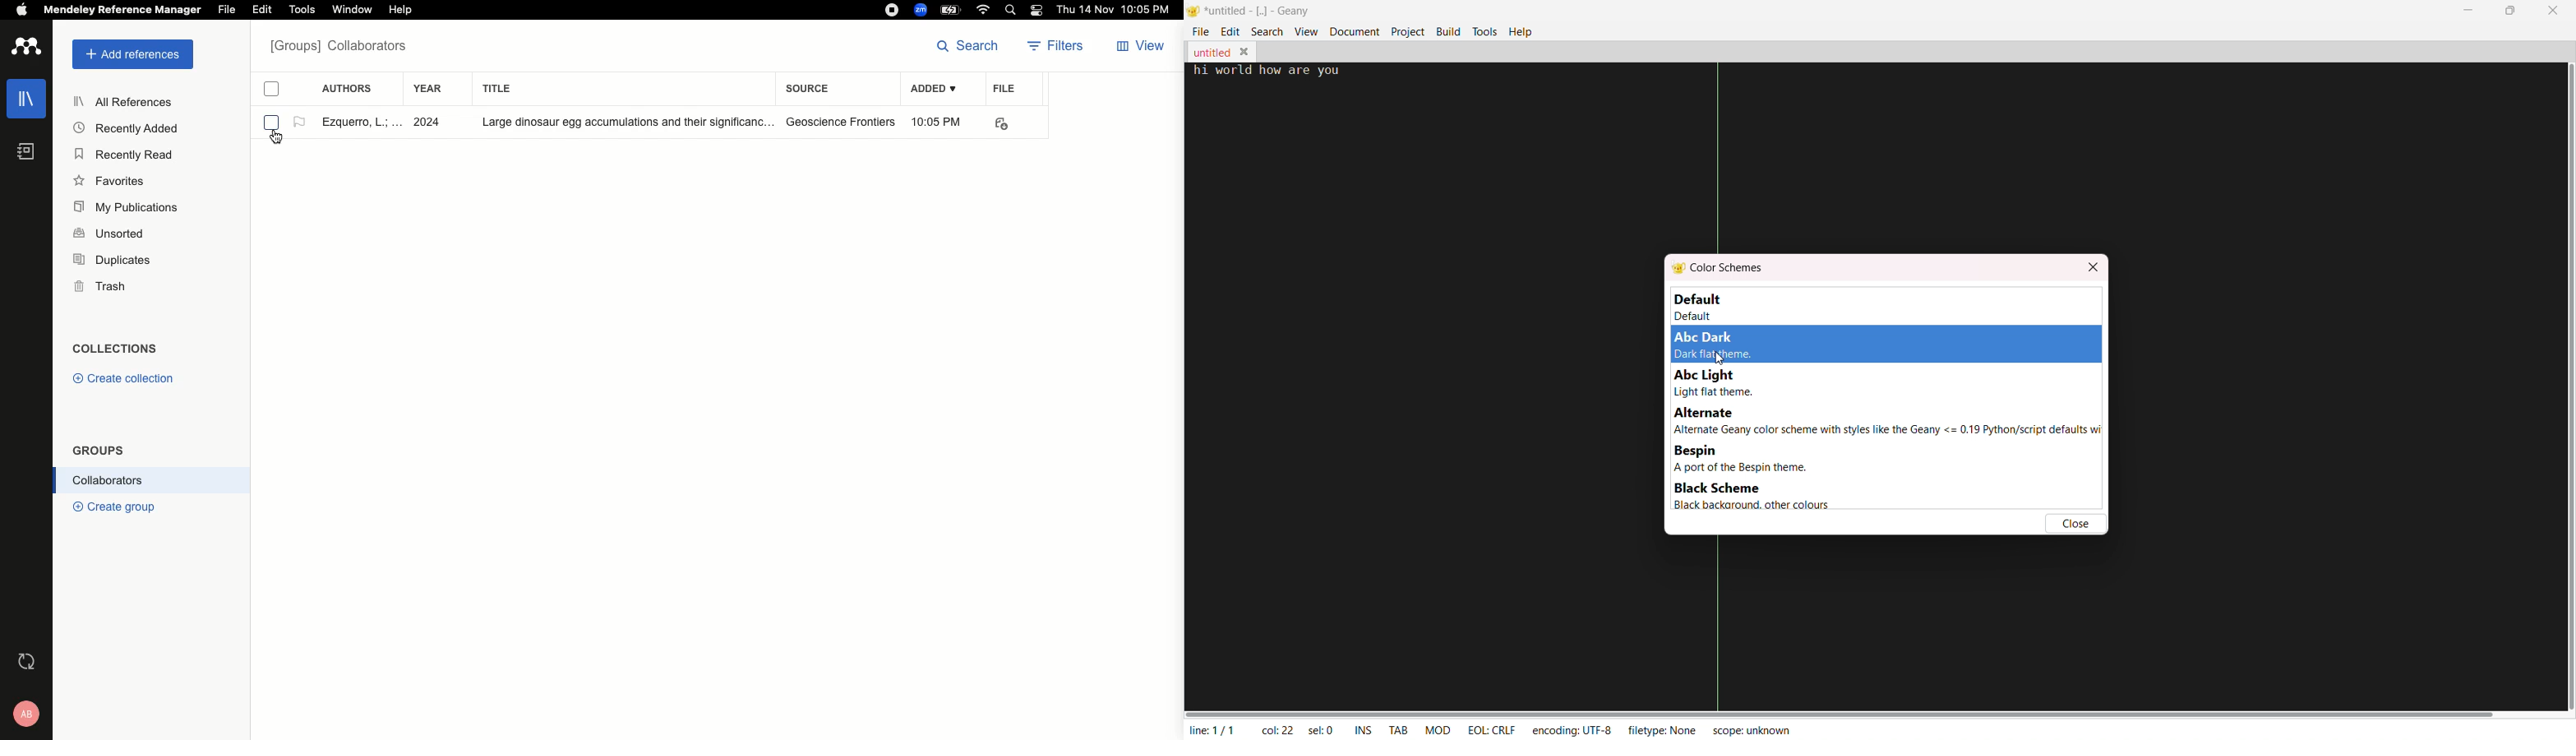 The height and width of the screenshot is (756, 2576). What do you see at coordinates (1211, 728) in the screenshot?
I see `line` at bounding box center [1211, 728].